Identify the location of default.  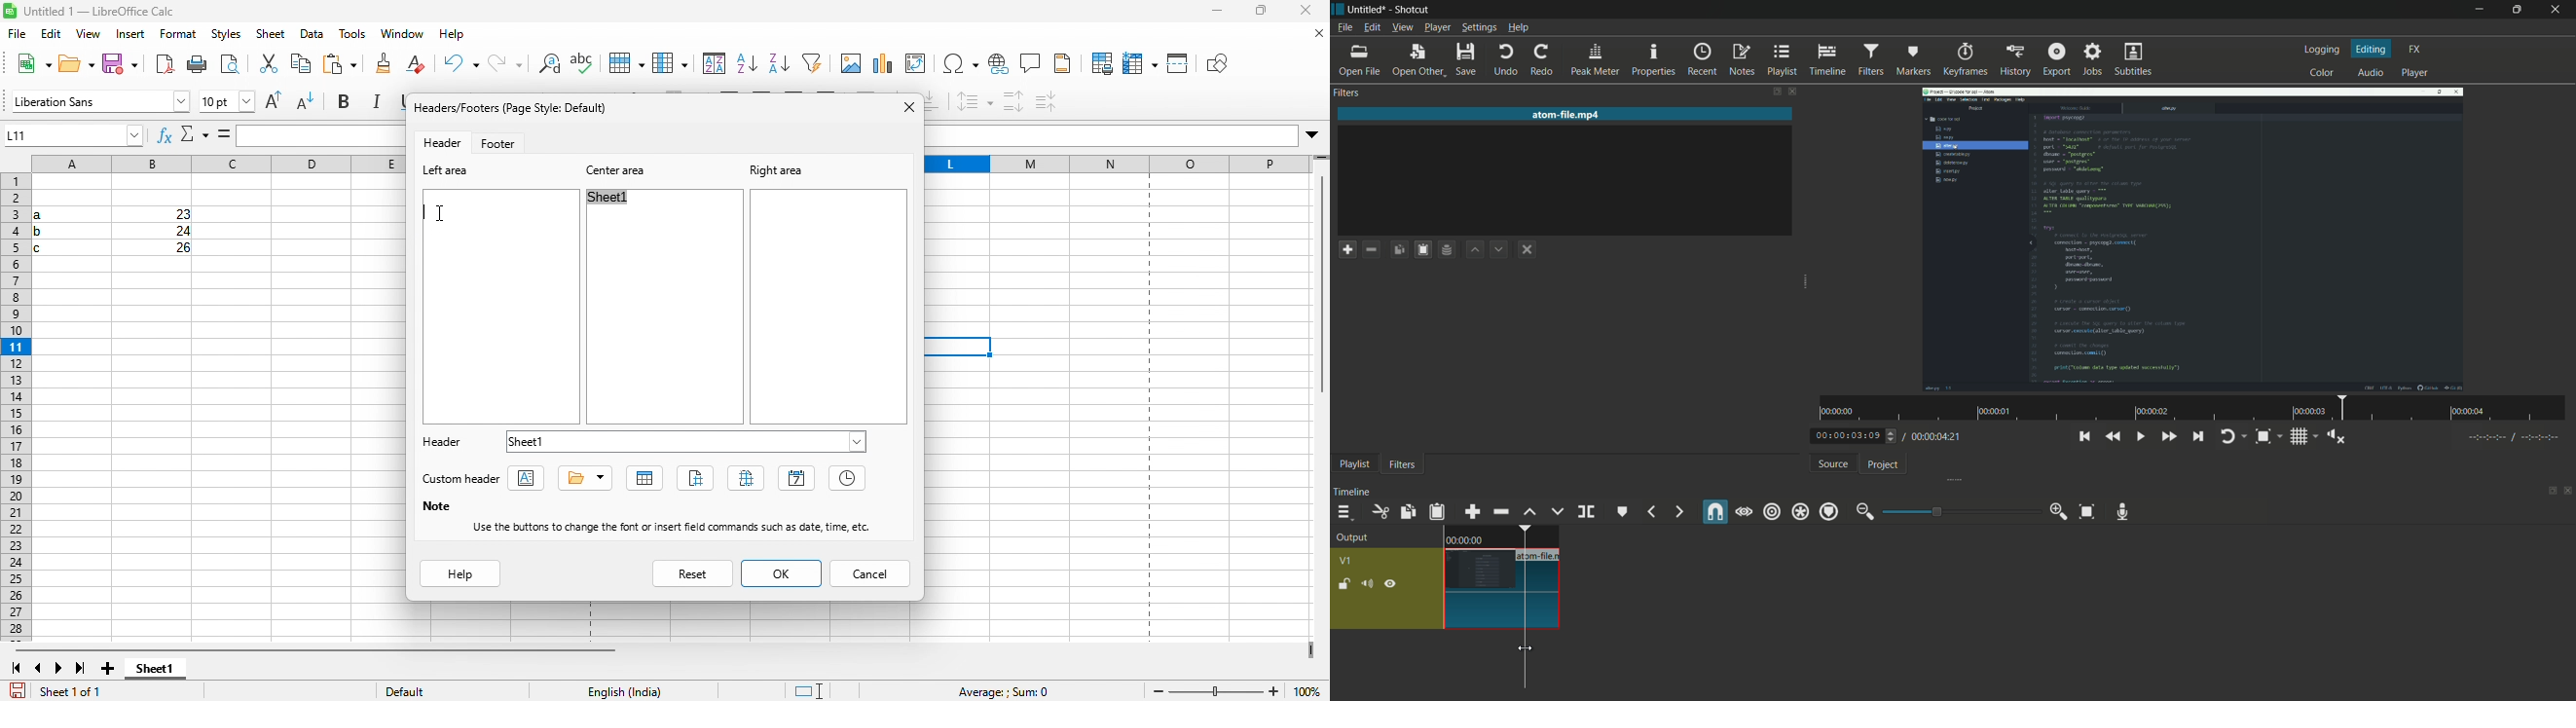
(431, 688).